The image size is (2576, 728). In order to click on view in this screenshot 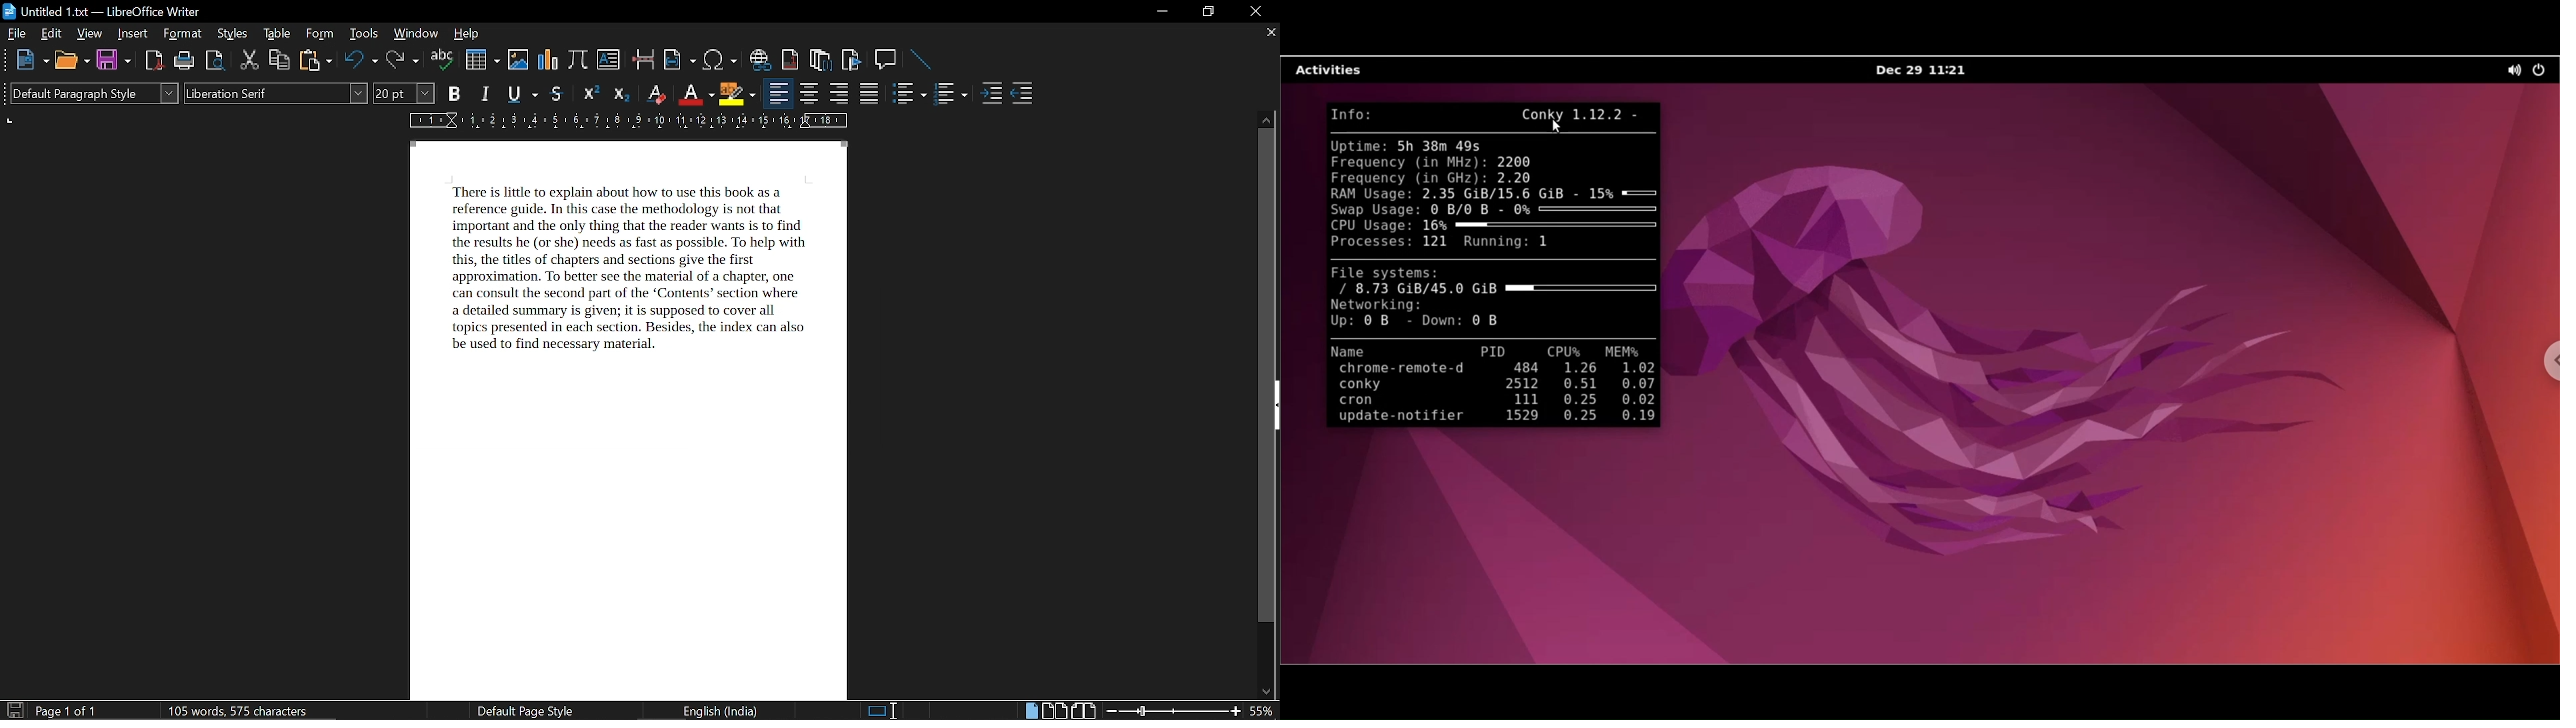, I will do `click(90, 33)`.